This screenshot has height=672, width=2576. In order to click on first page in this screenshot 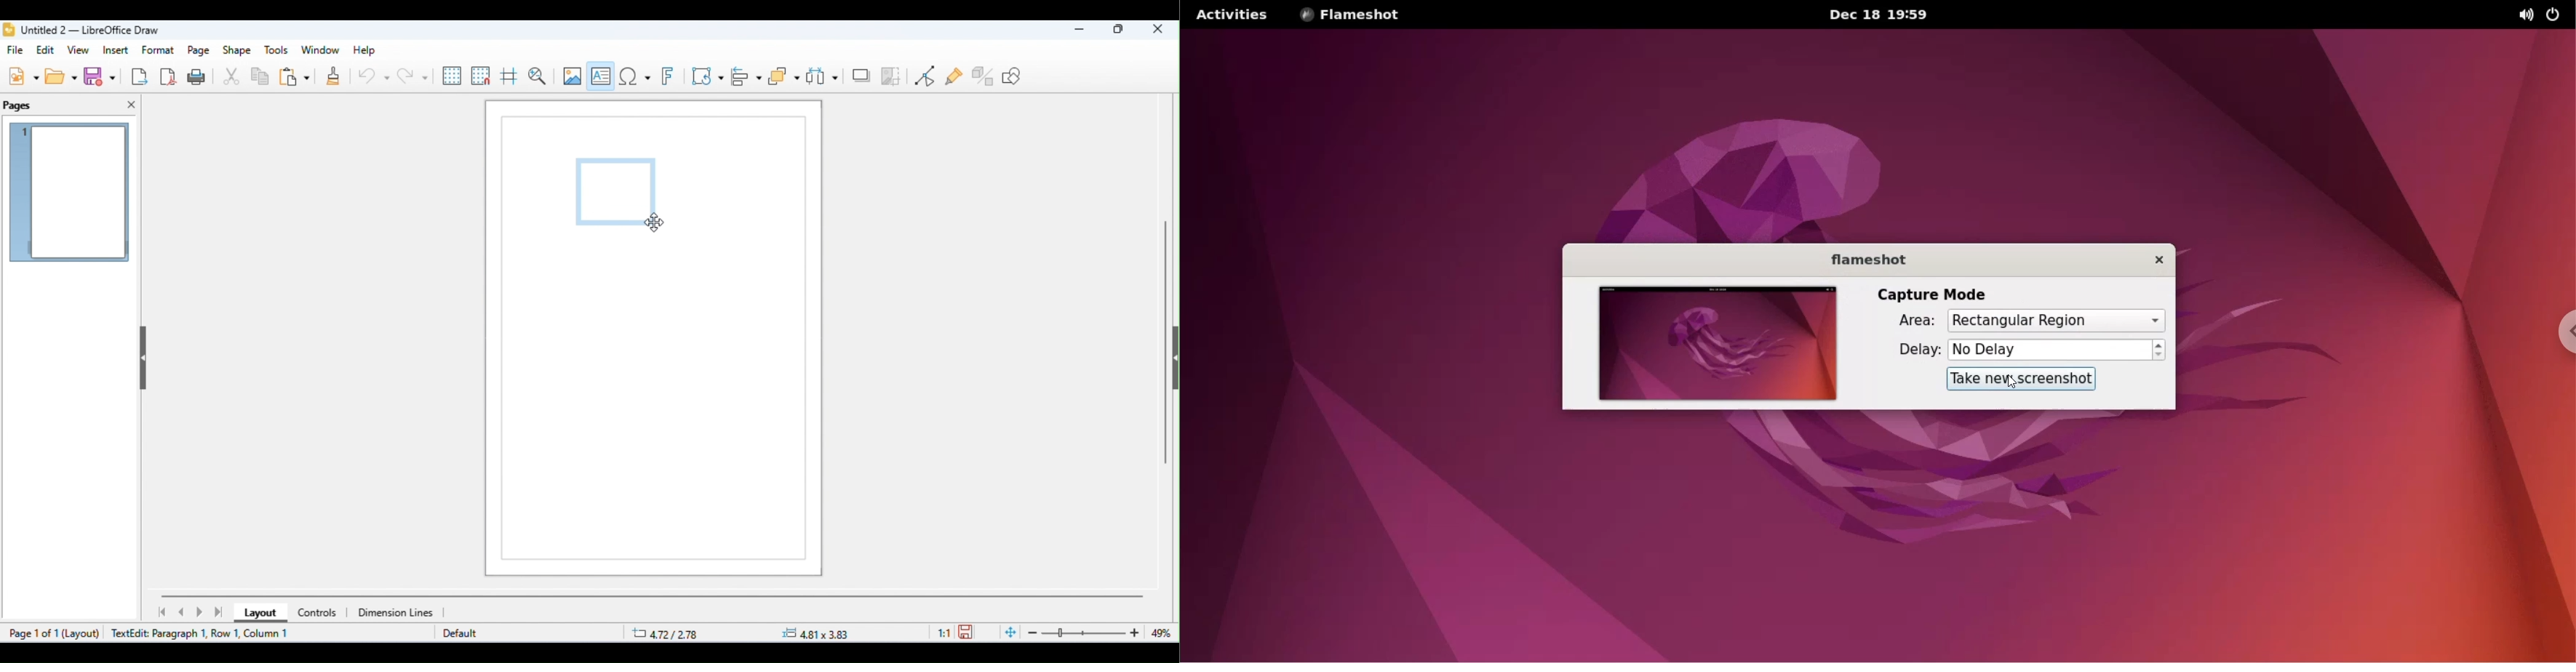, I will do `click(161, 612)`.